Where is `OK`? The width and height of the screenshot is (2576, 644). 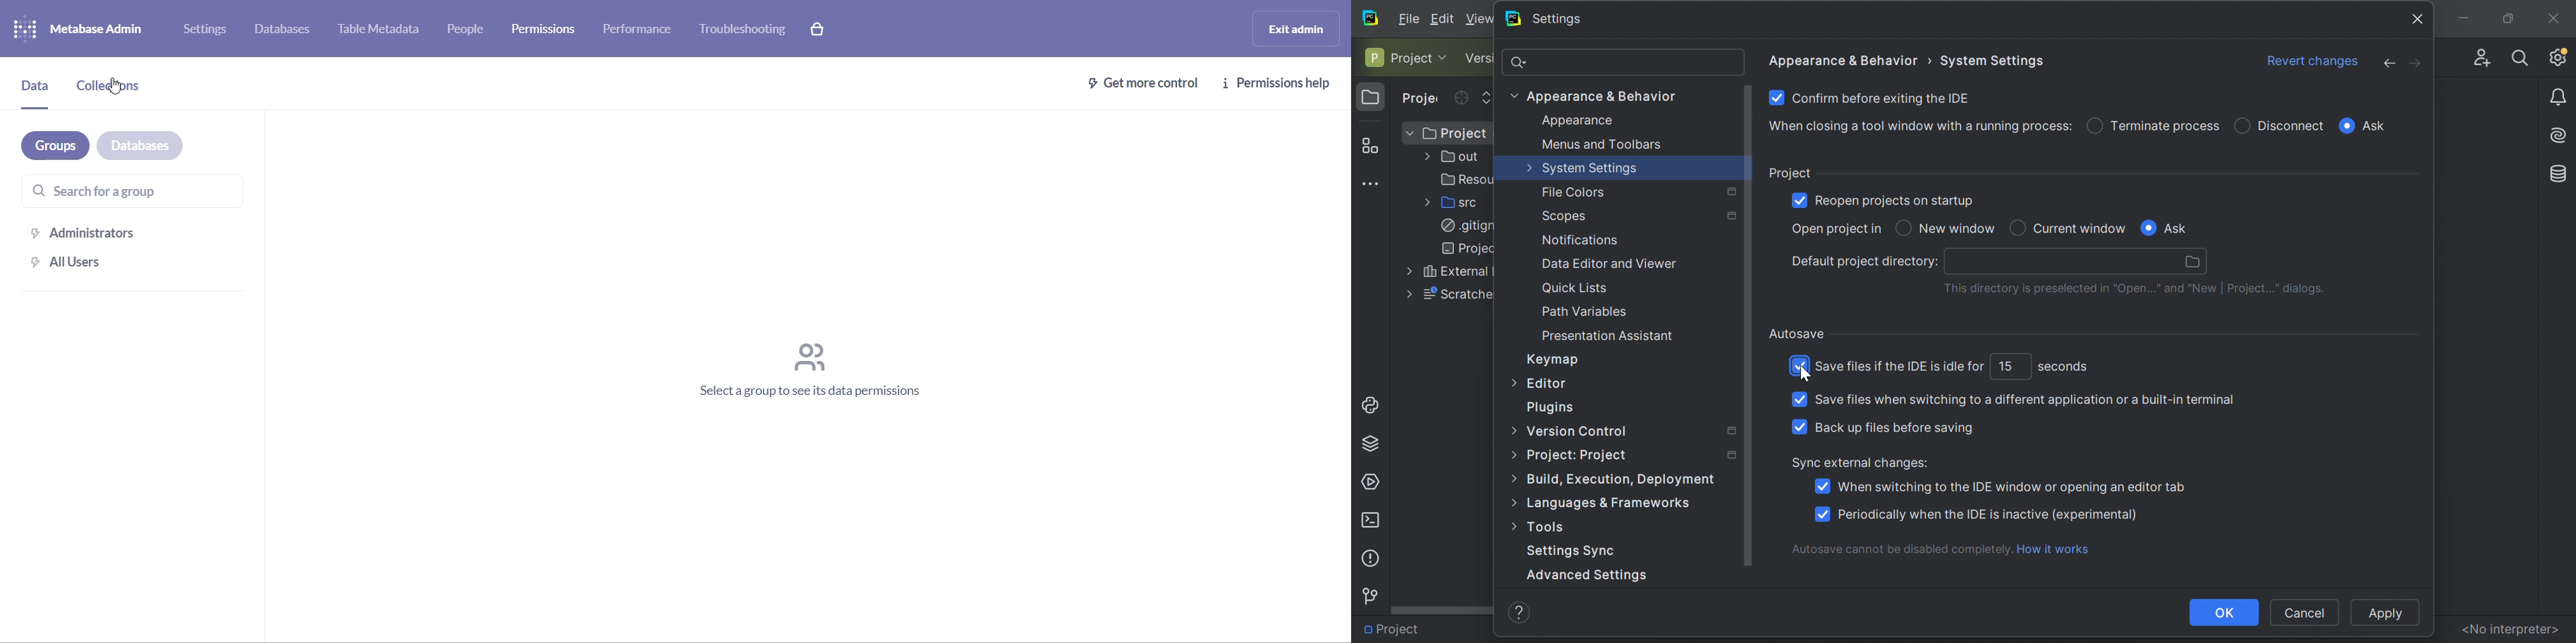 OK is located at coordinates (2225, 612).